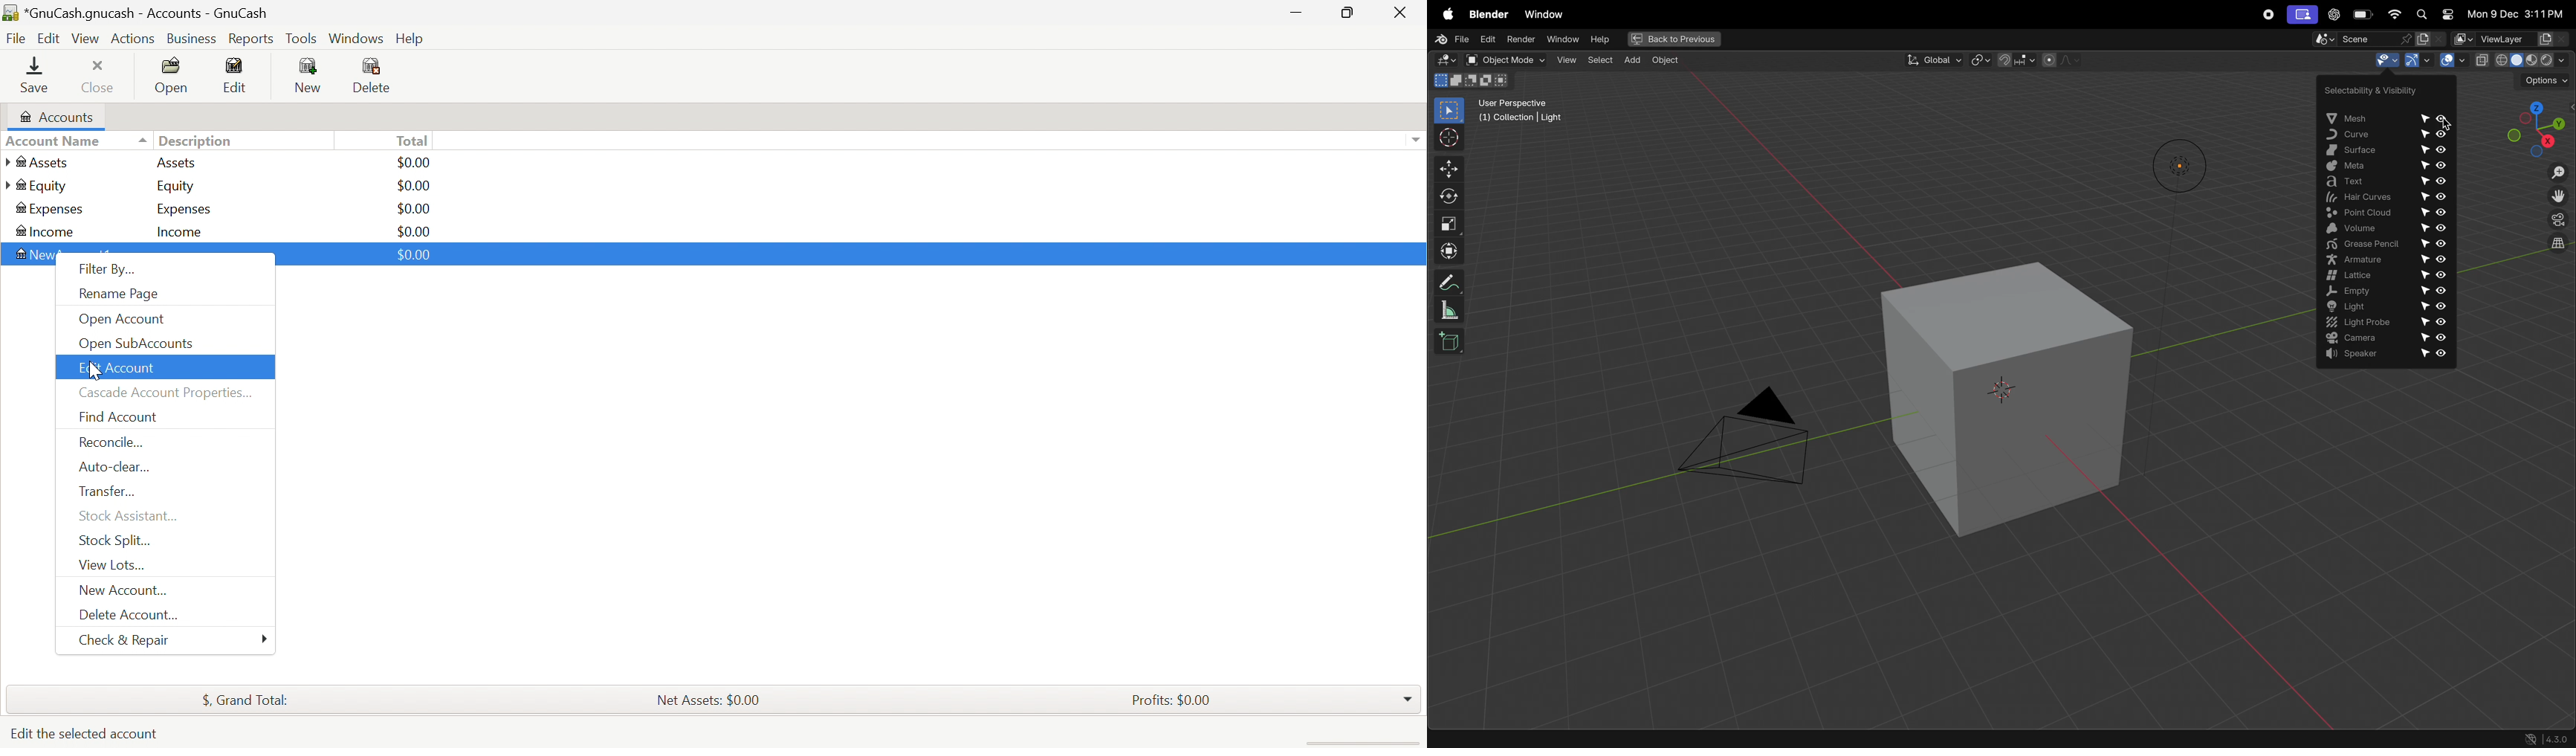  I want to click on options, so click(2545, 80).